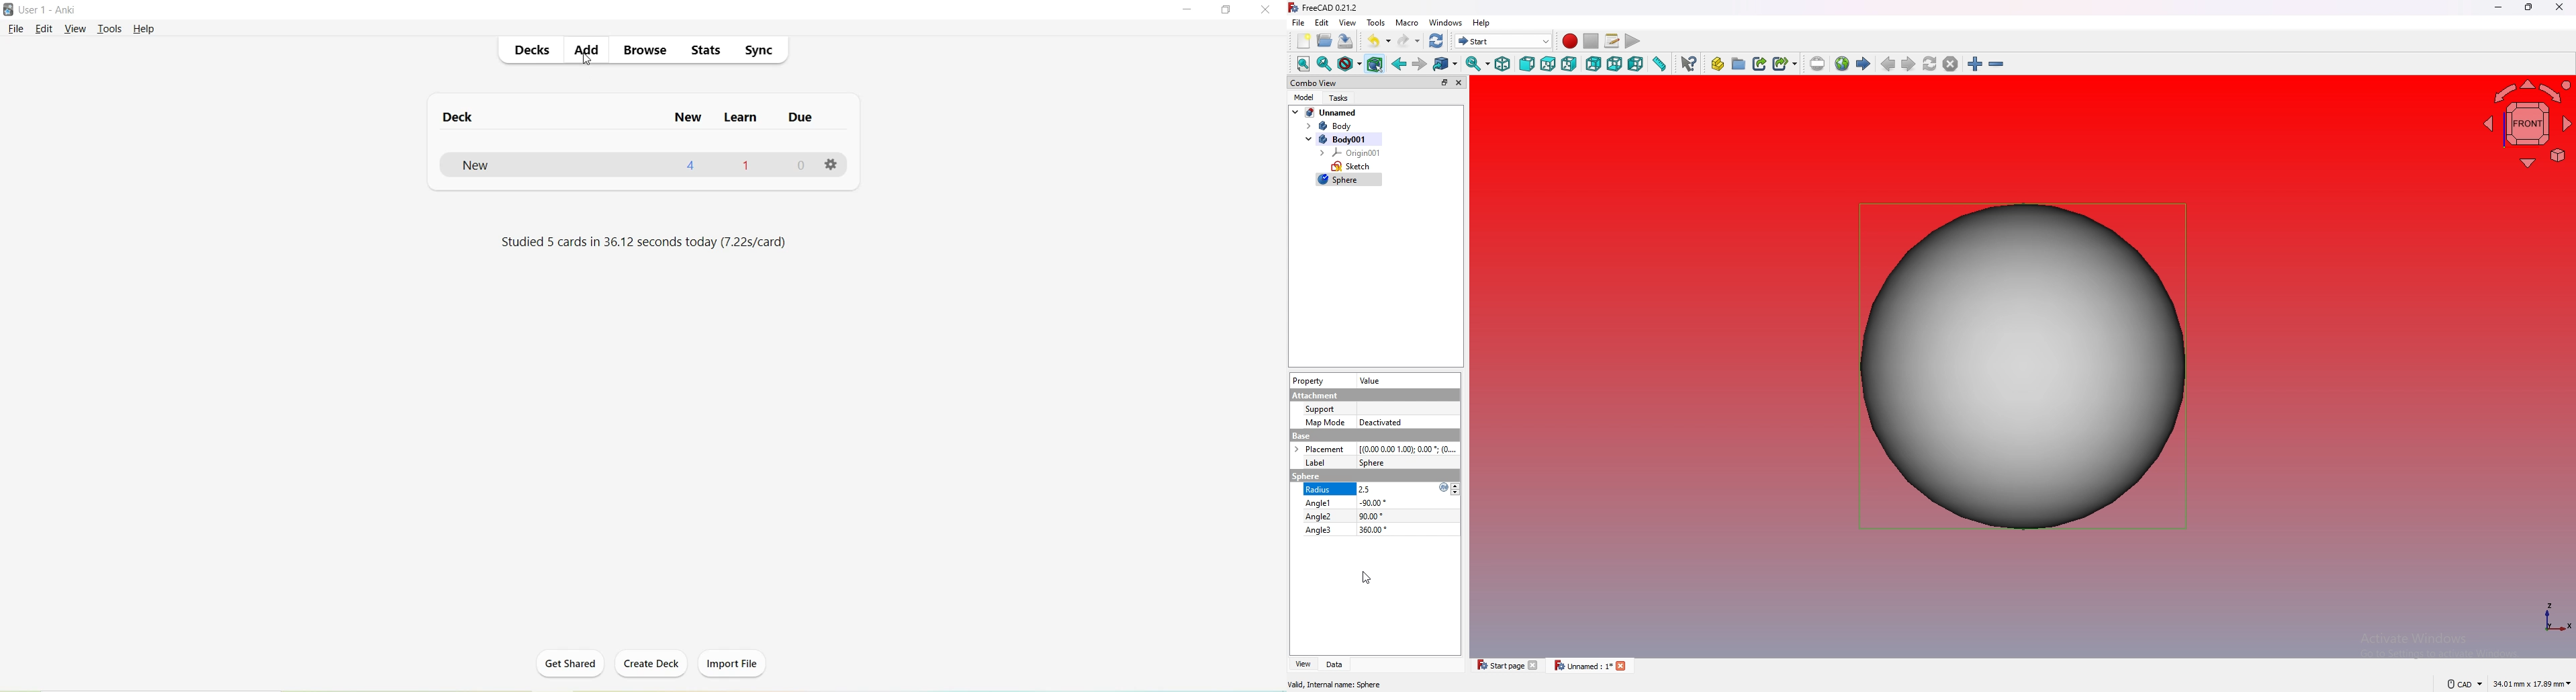 The image size is (2576, 700). Describe the element at coordinates (1190, 11) in the screenshot. I see `Minimize` at that location.